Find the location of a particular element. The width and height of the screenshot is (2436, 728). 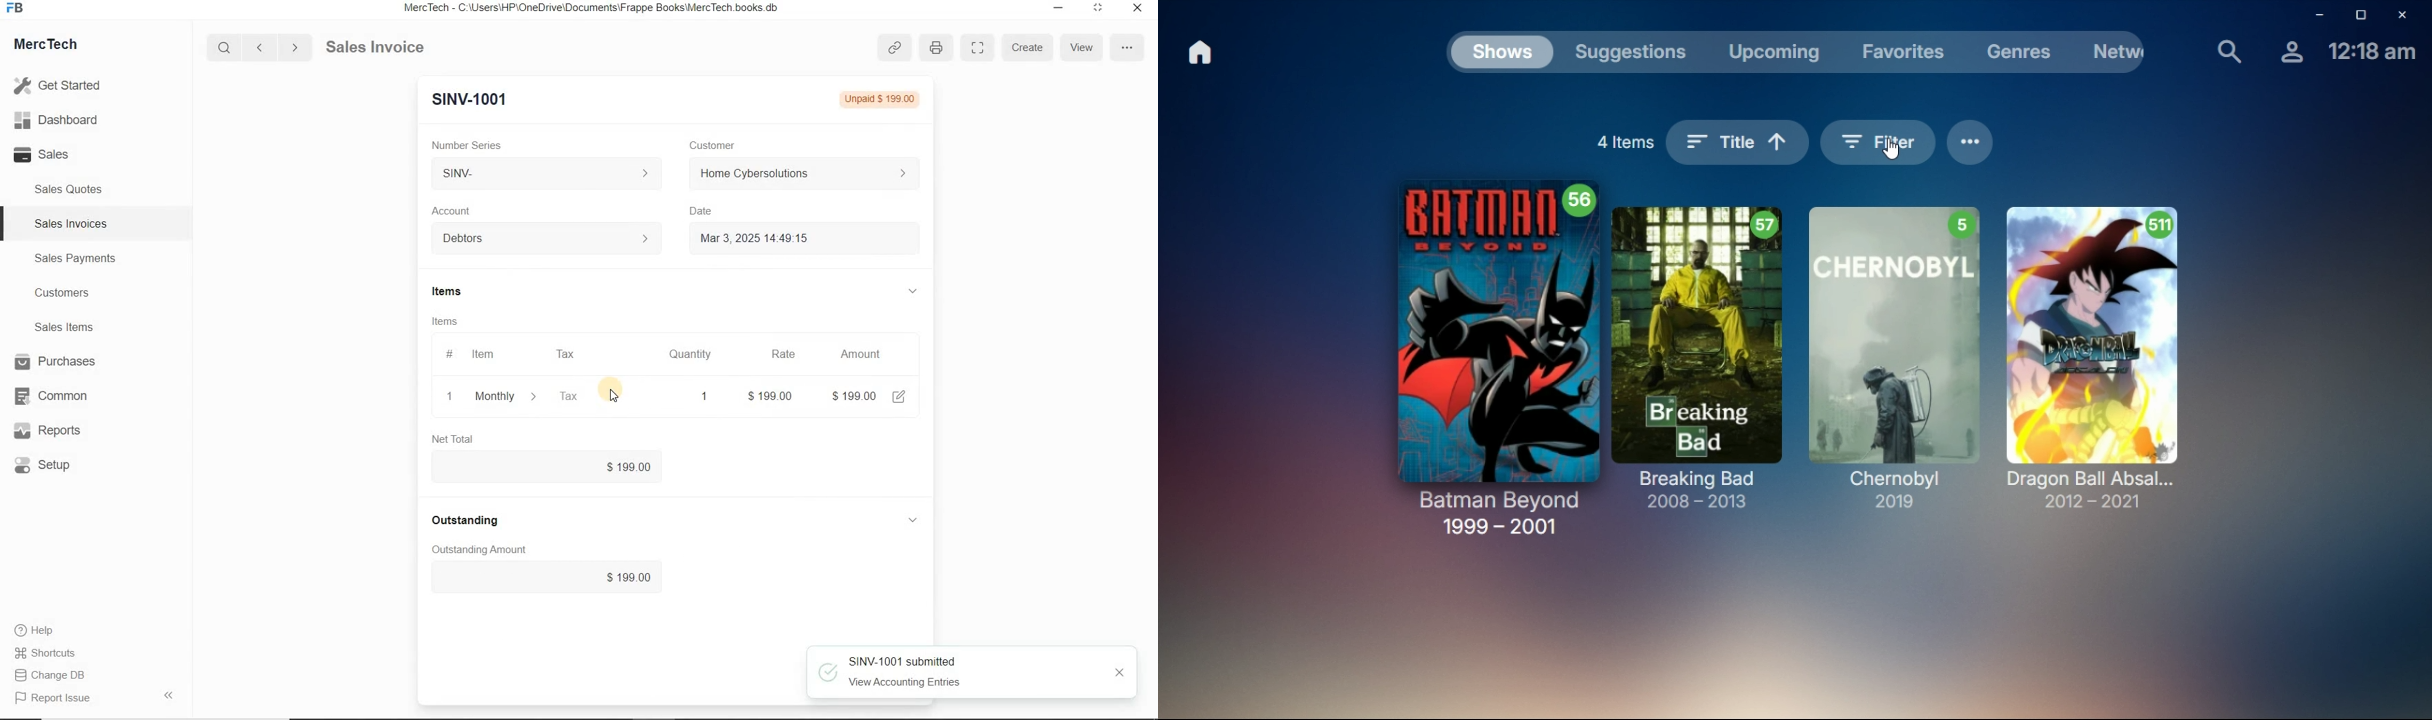

$199.00 is located at coordinates (545, 578).